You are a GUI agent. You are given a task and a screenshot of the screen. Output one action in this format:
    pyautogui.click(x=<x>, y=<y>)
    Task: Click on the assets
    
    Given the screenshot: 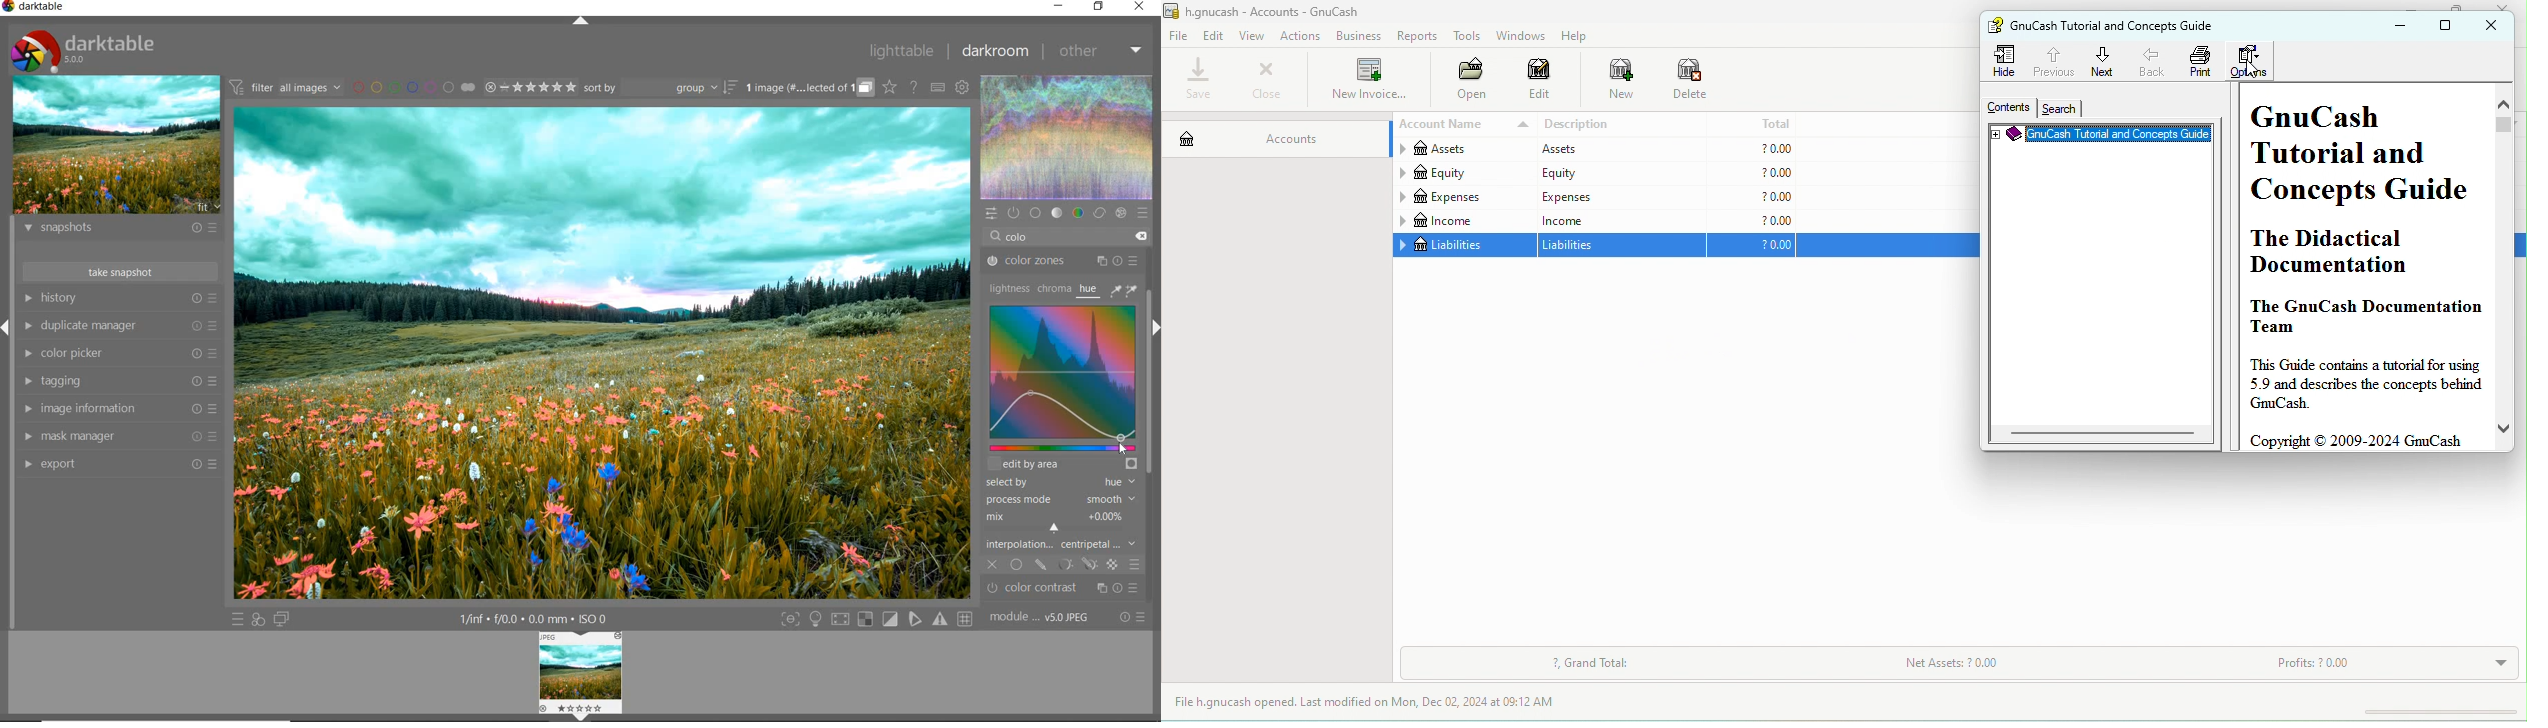 What is the action you would take?
    pyautogui.click(x=1617, y=150)
    